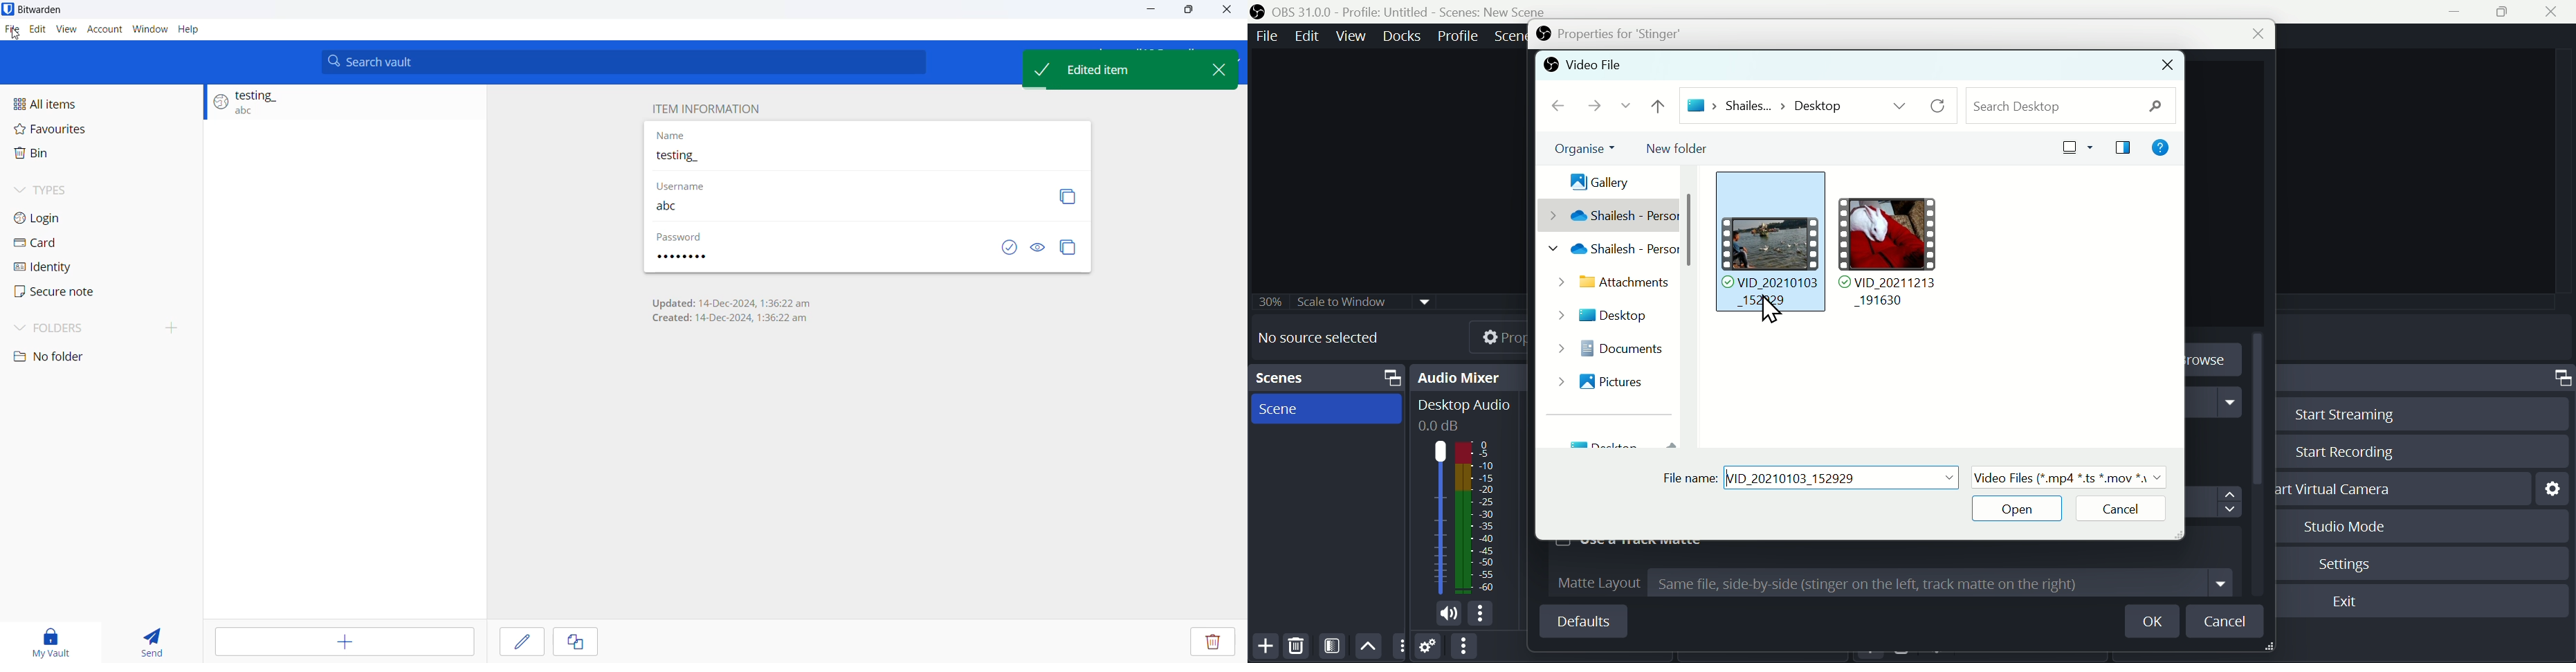 The image size is (2576, 672). I want to click on application logo, so click(8, 9).